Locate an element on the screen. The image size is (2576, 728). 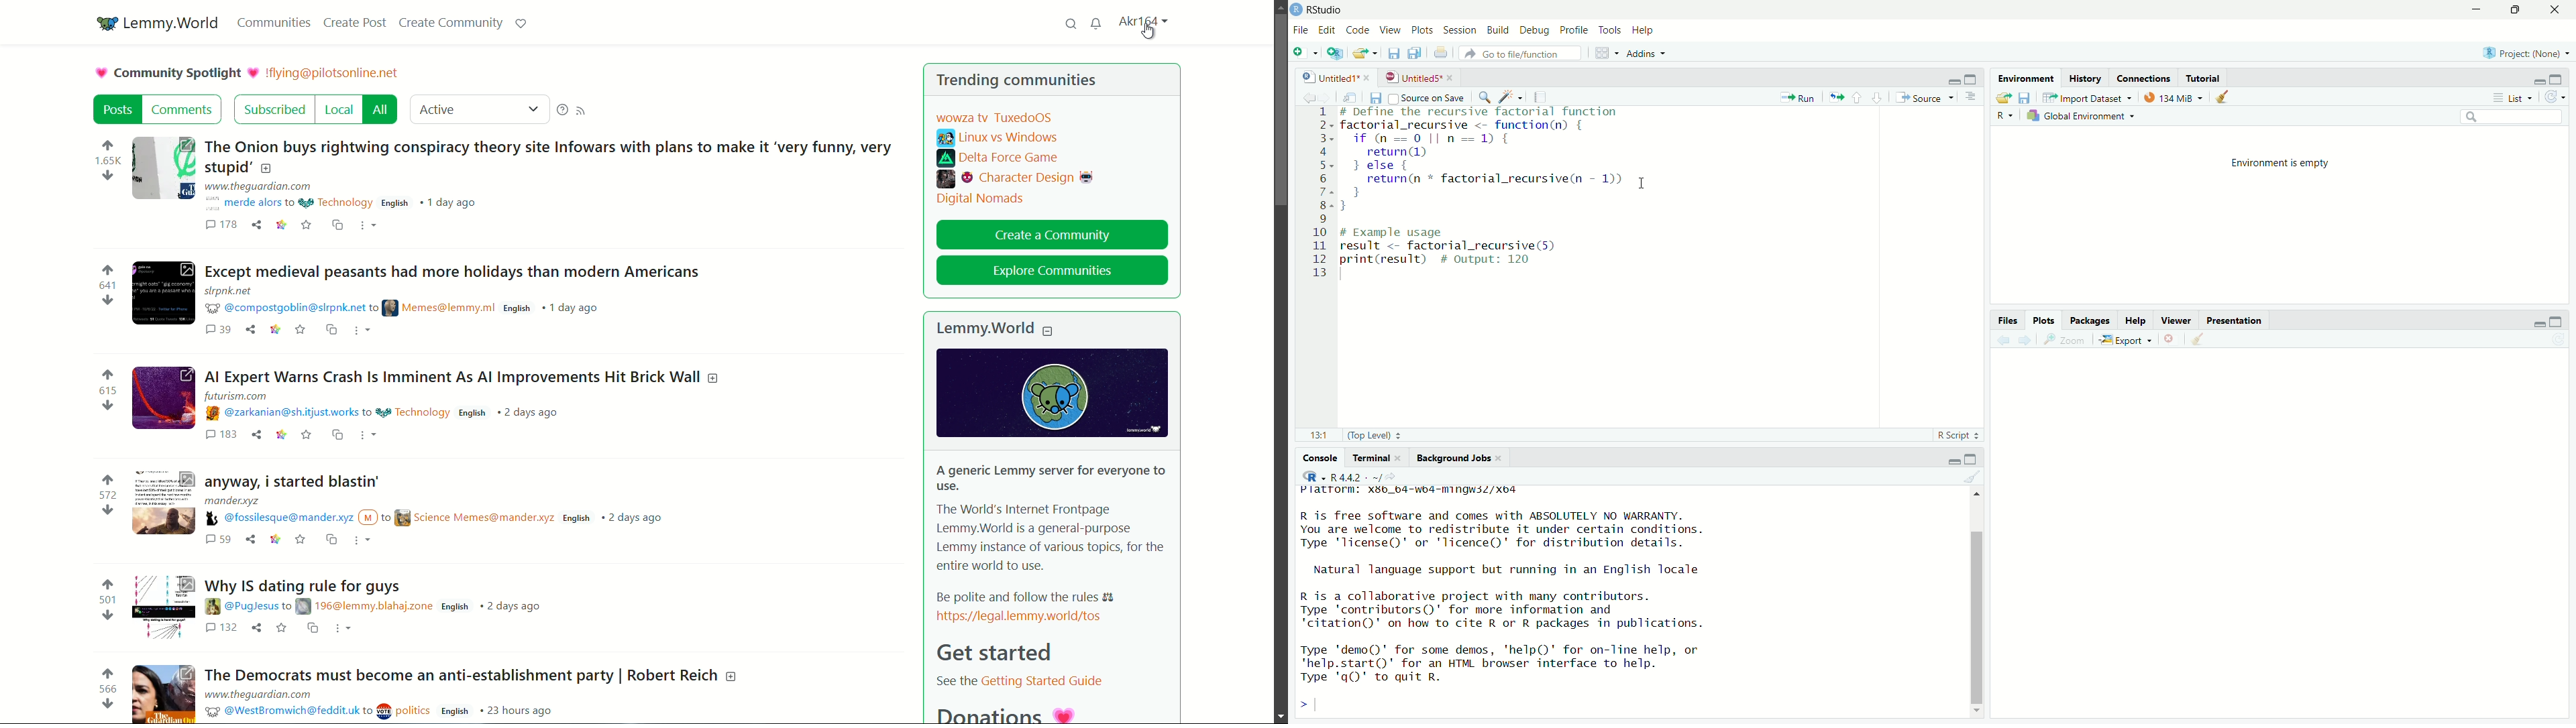
Connections is located at coordinates (2144, 76).